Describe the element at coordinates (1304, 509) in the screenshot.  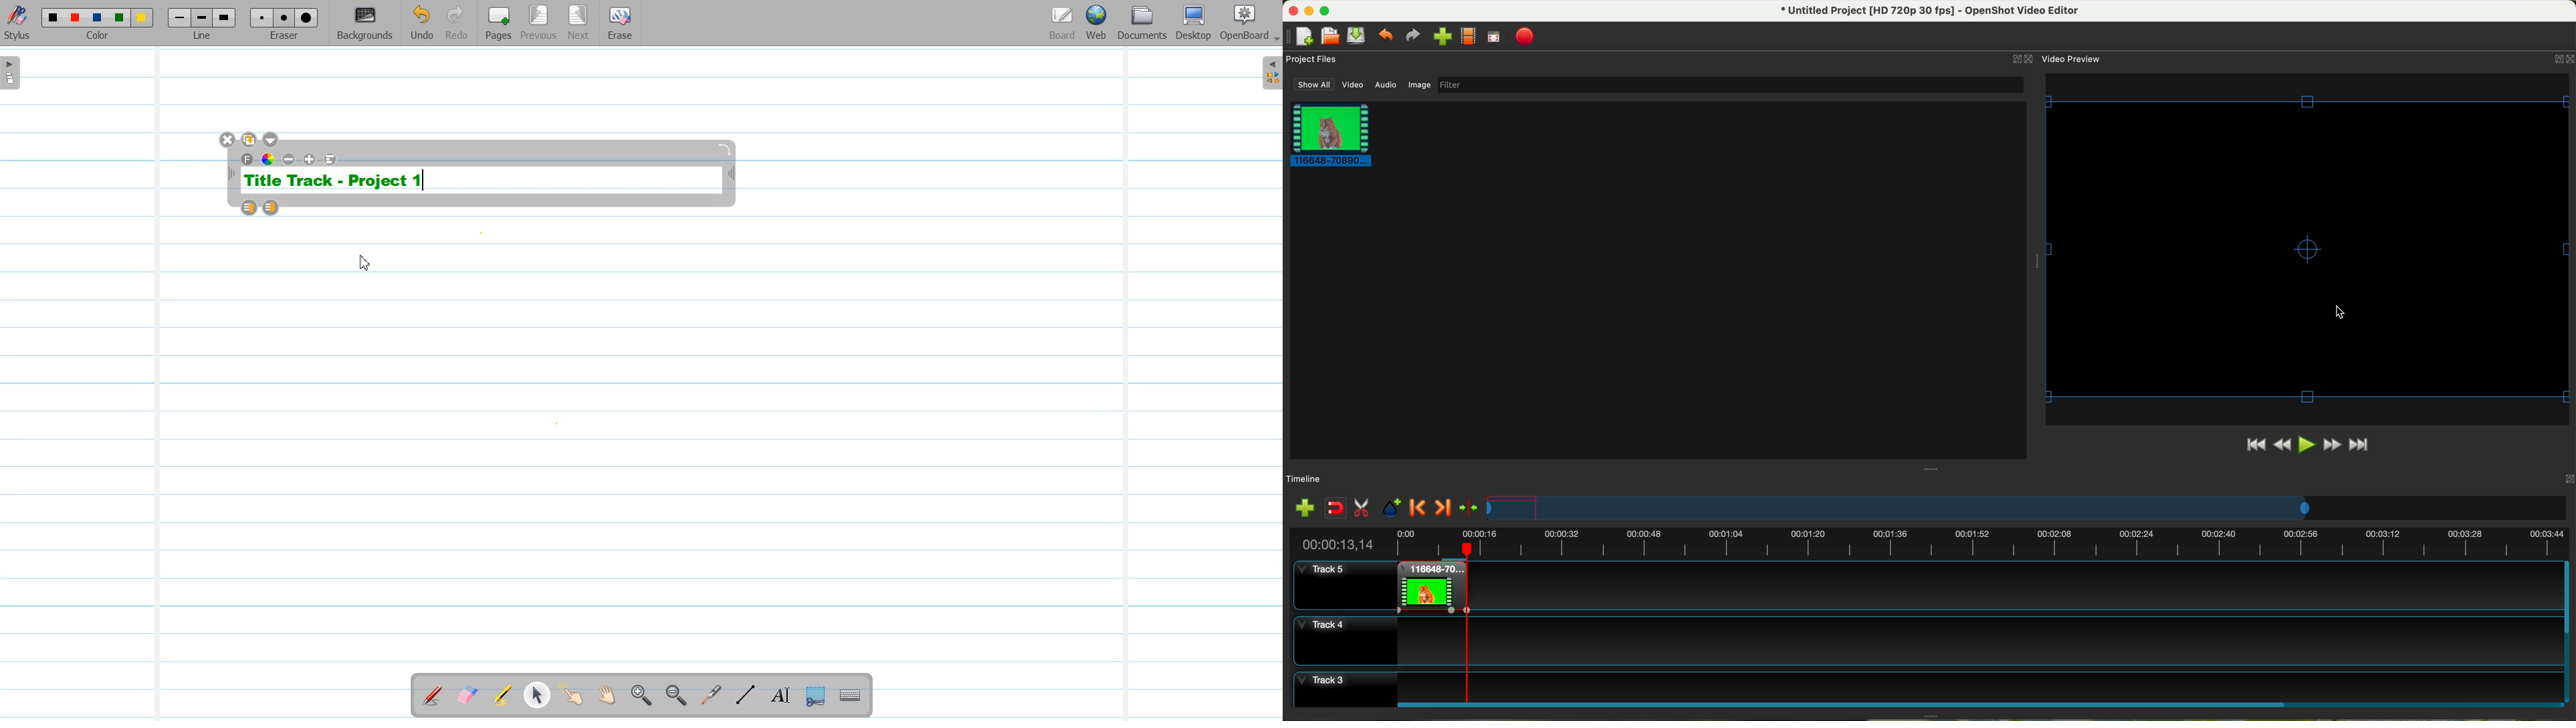
I see `import files` at that location.